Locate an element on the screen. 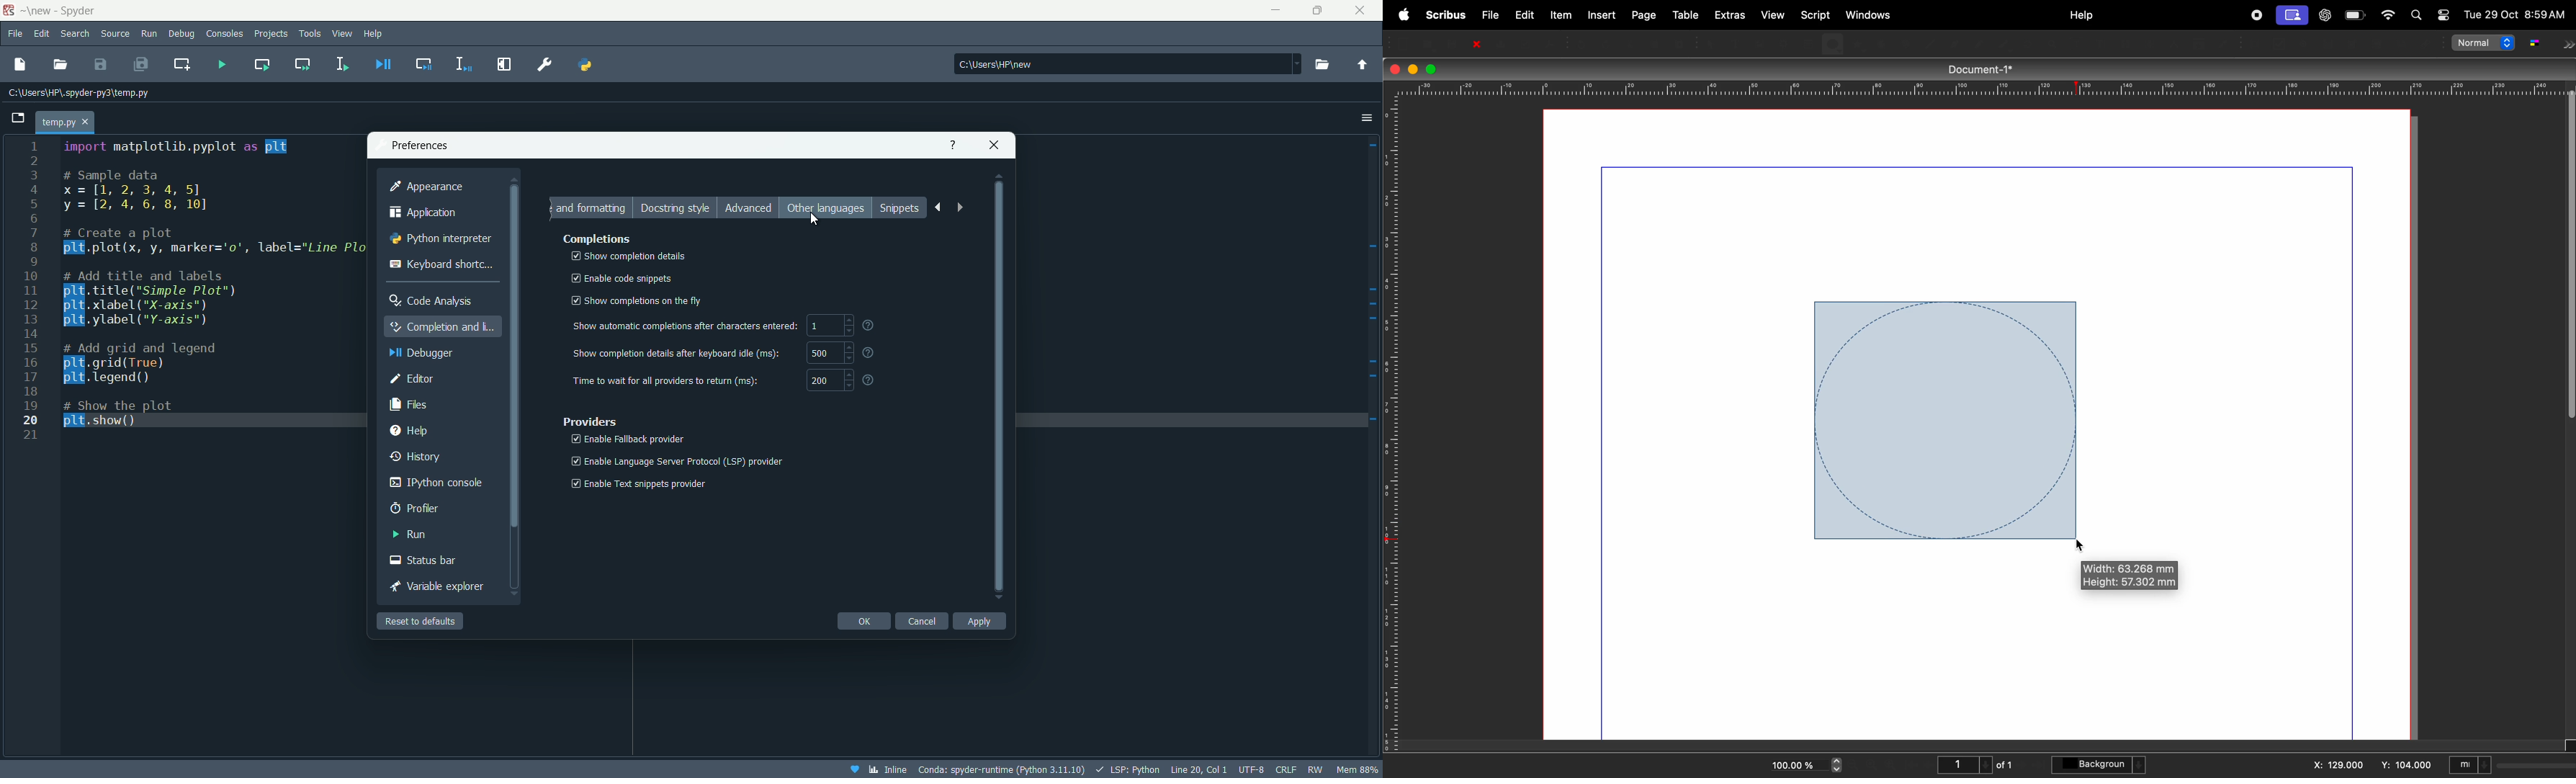 This screenshot has width=2576, height=784. Bezier curve is located at coordinates (1981, 43).